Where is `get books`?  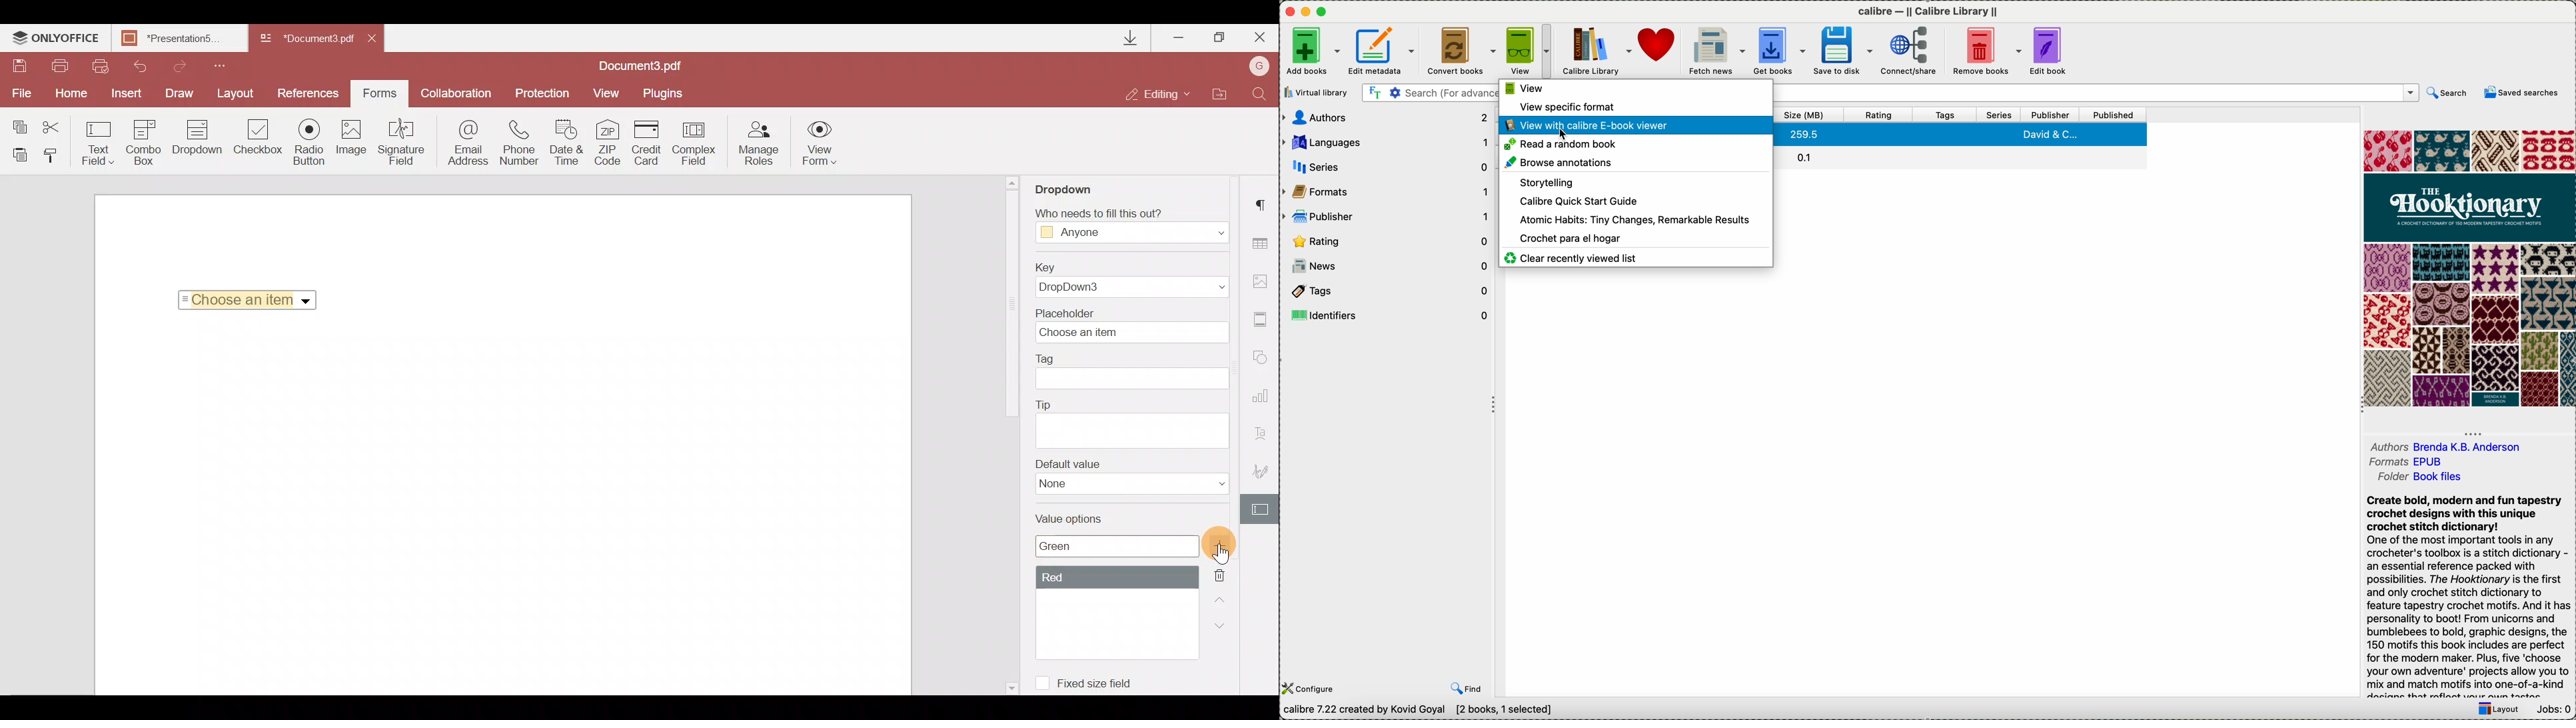 get books is located at coordinates (1779, 48).